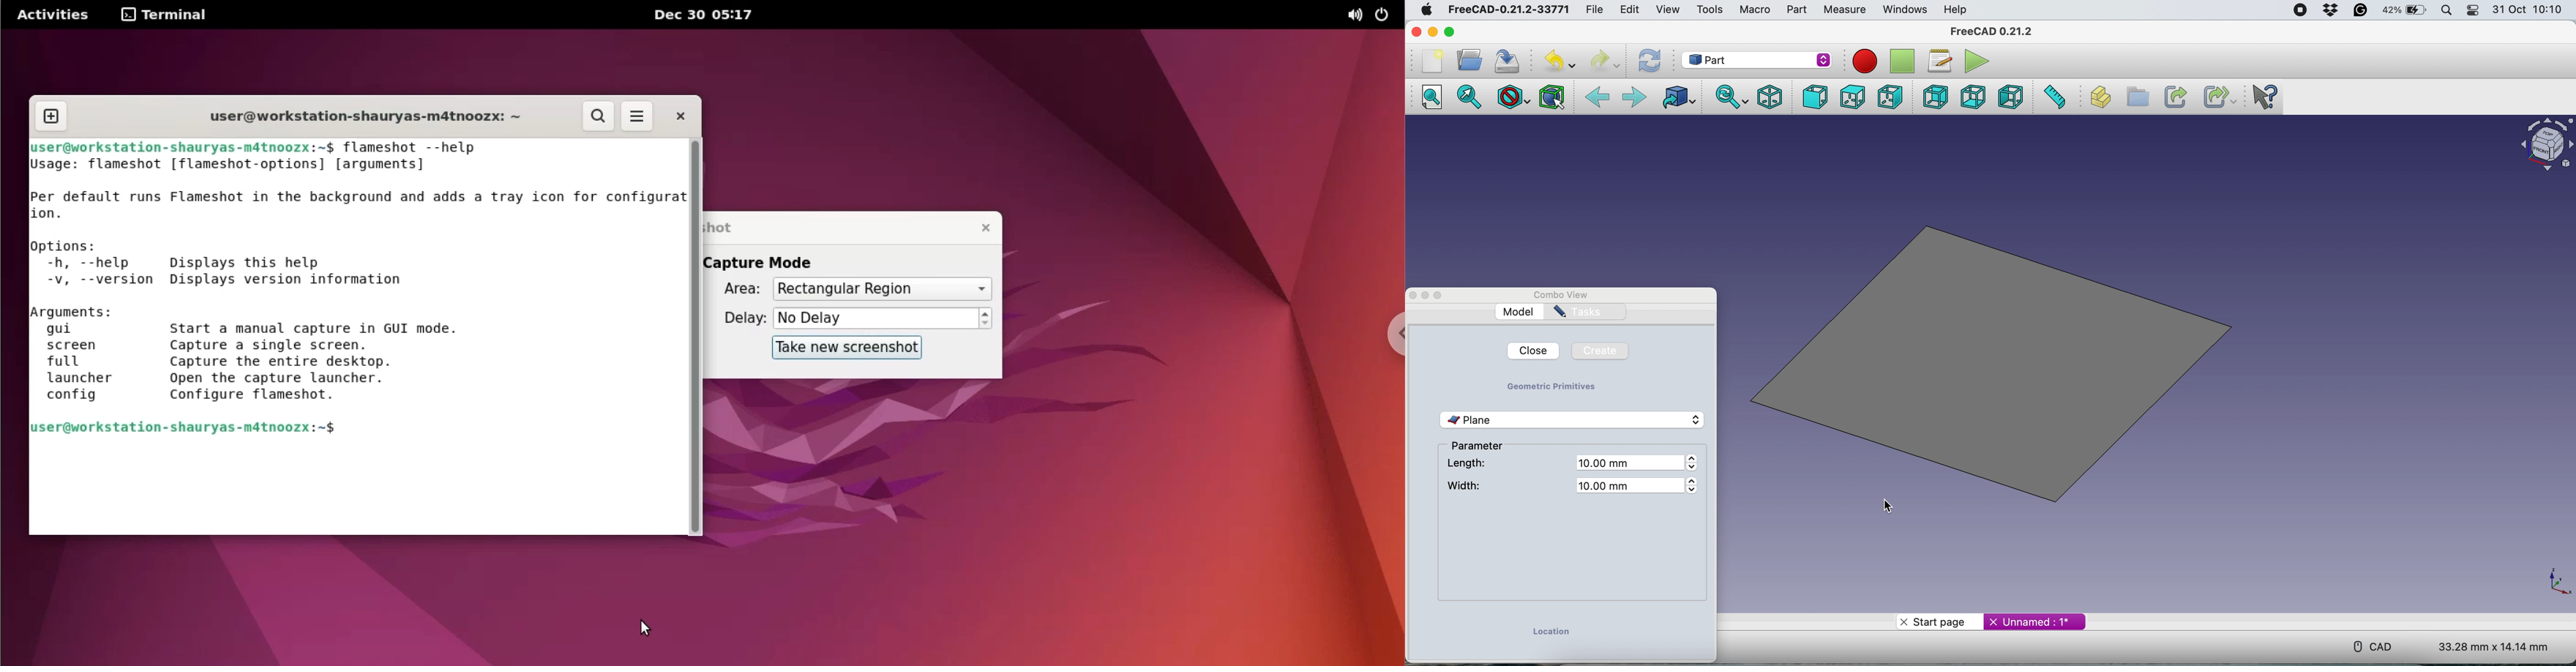 The image size is (2576, 672). I want to click on location, so click(1551, 634).